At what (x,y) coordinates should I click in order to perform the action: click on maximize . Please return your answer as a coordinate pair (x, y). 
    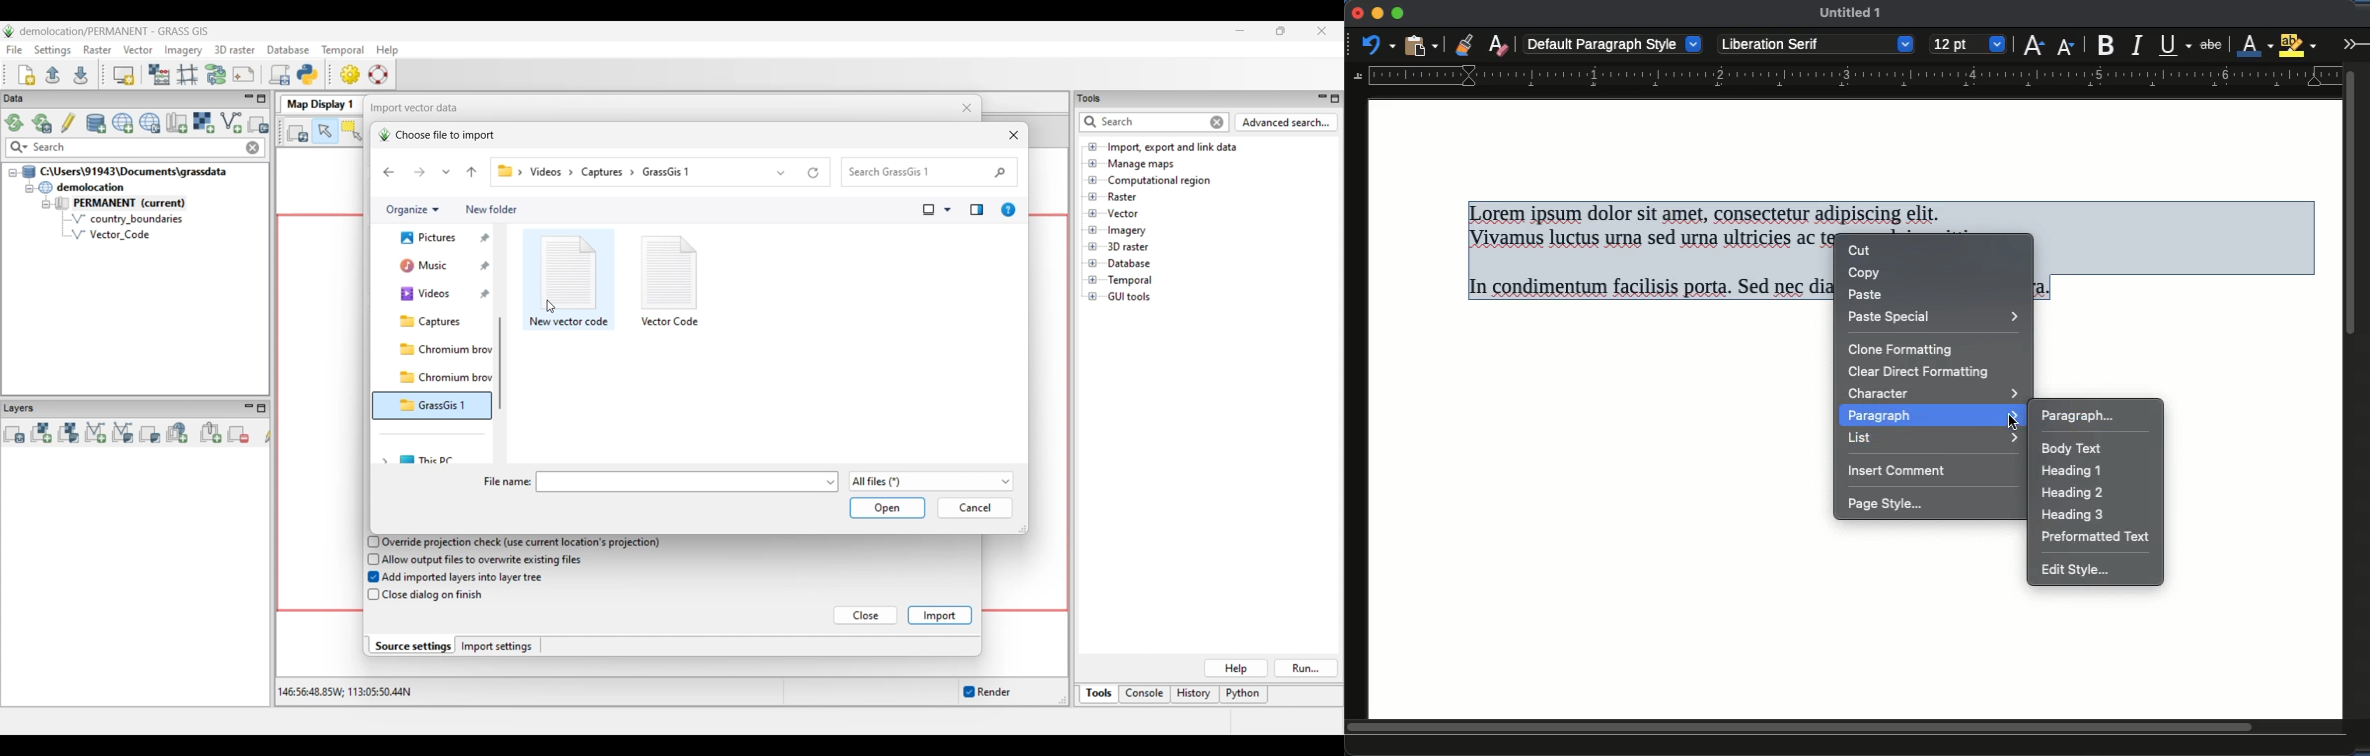
    Looking at the image, I should click on (1397, 14).